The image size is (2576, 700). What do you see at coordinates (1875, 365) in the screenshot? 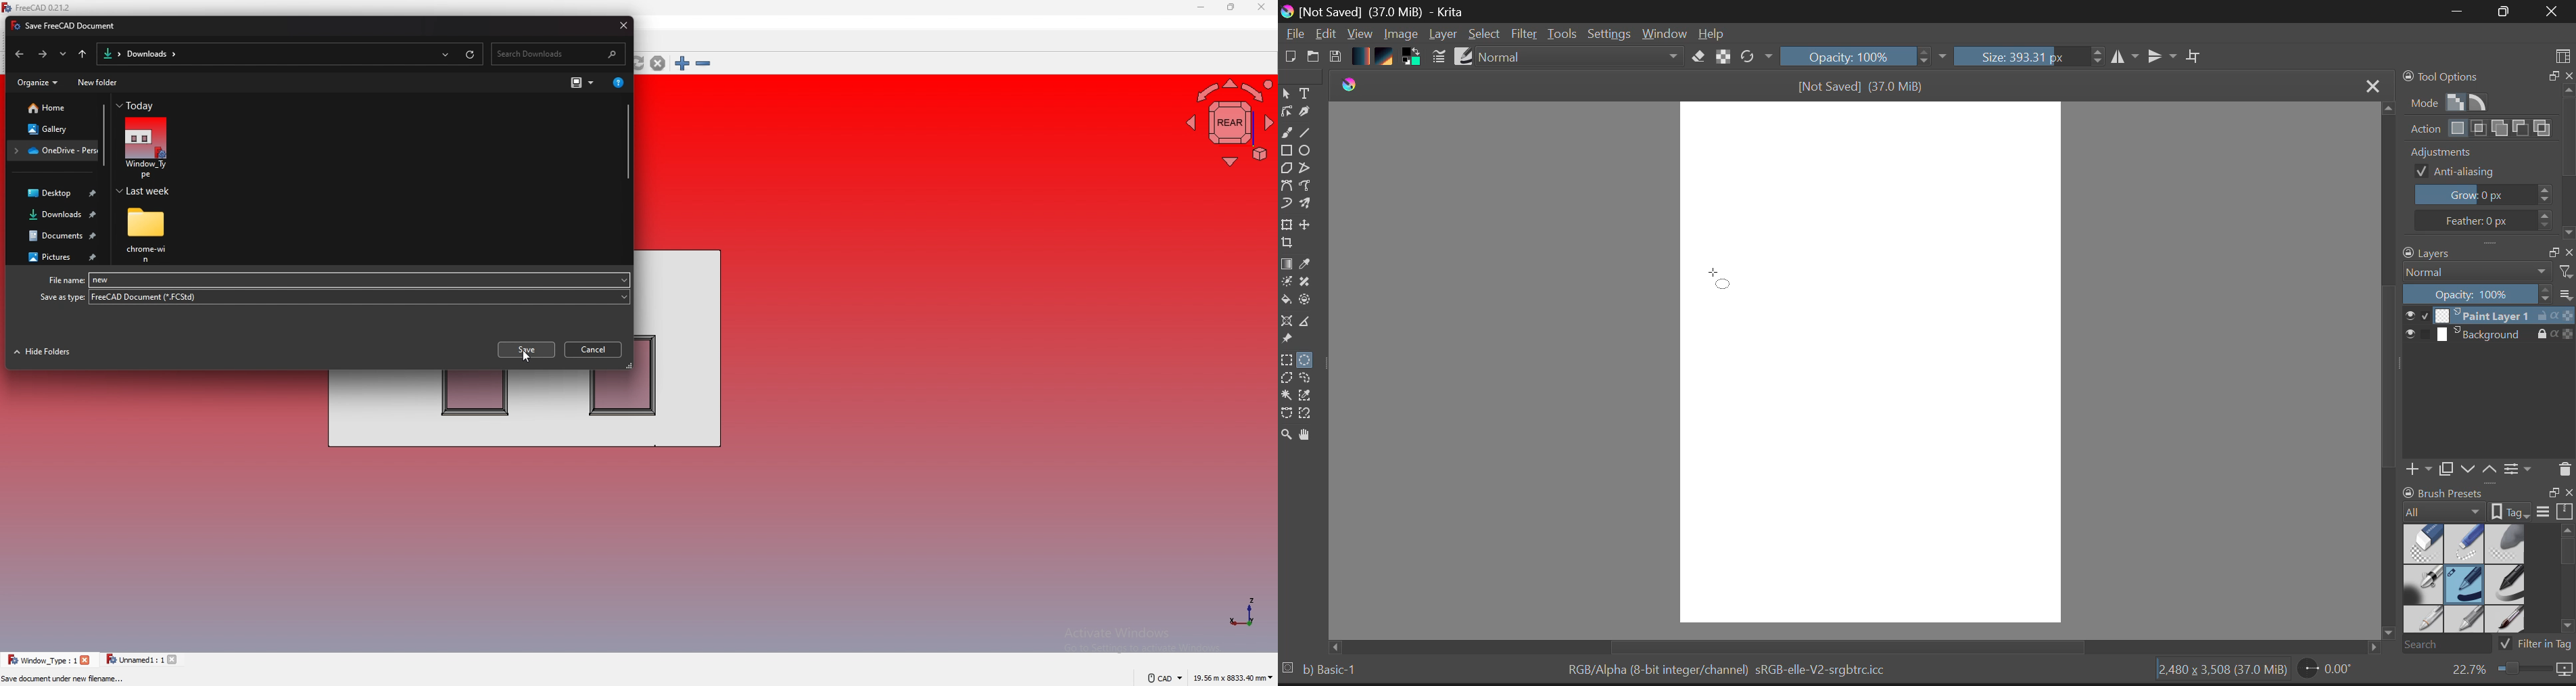
I see `Blank Workspace` at bounding box center [1875, 365].